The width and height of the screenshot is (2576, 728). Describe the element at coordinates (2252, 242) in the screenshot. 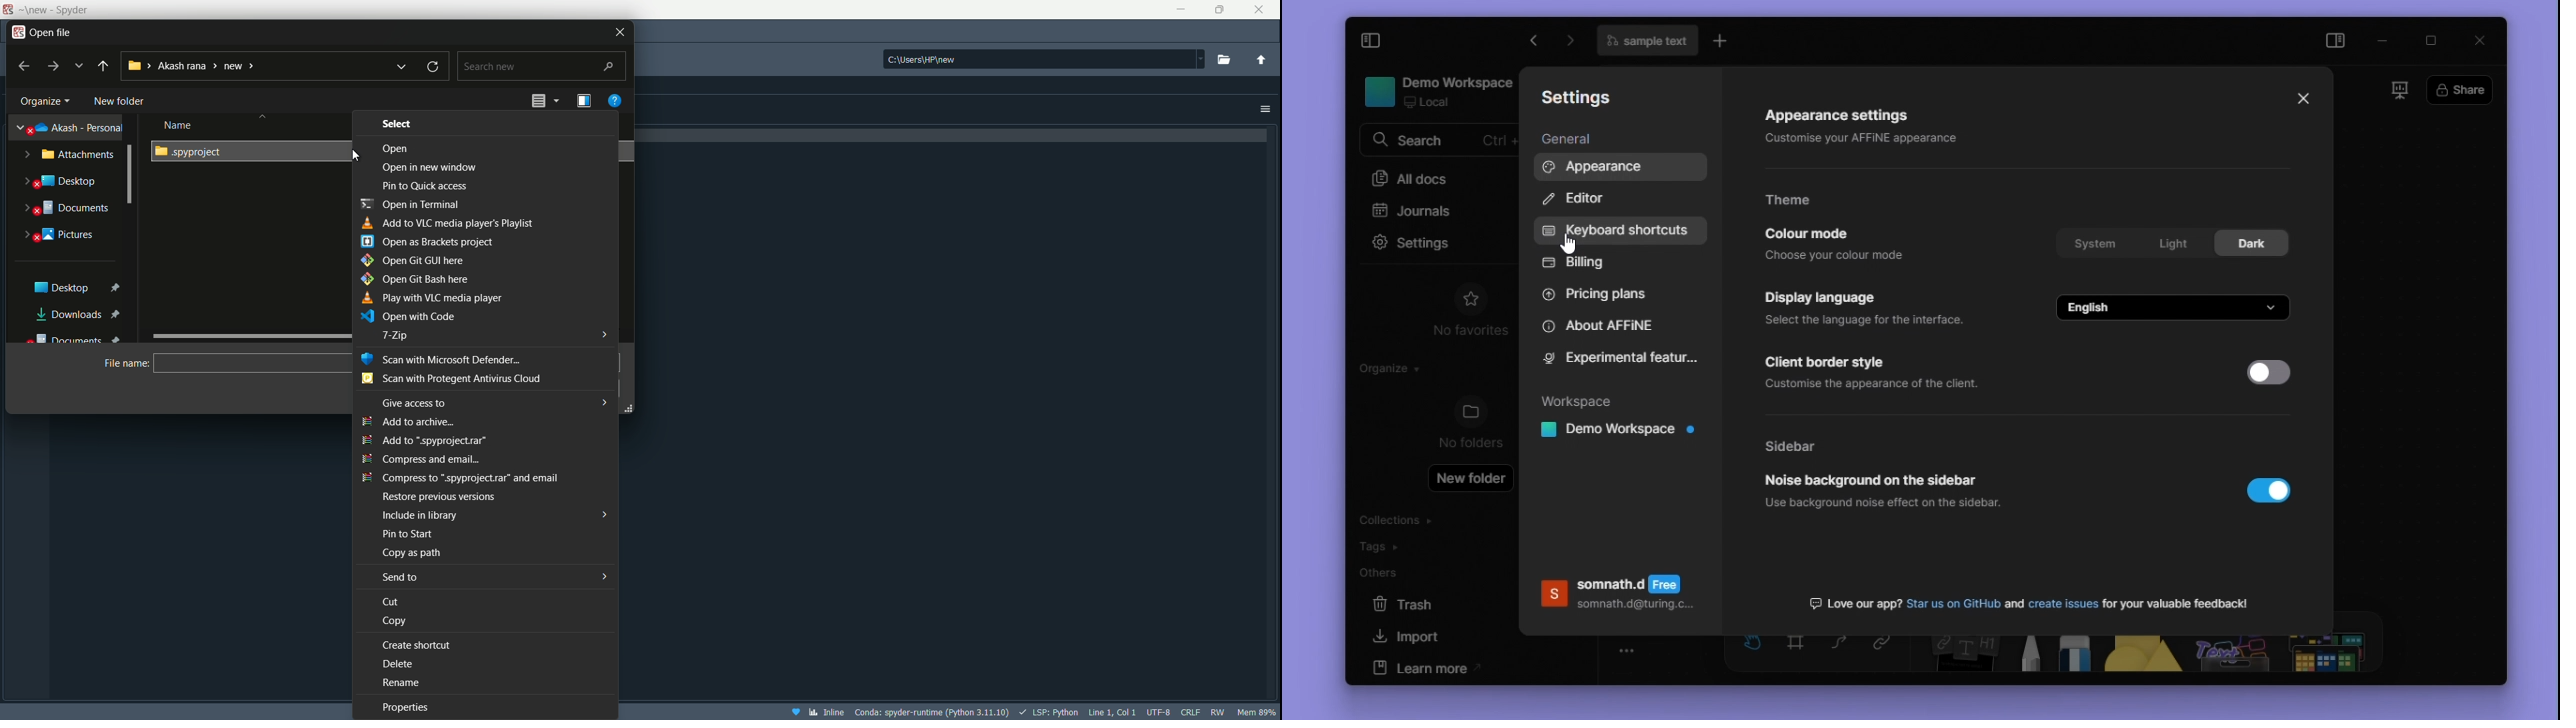

I see `Dark` at that location.